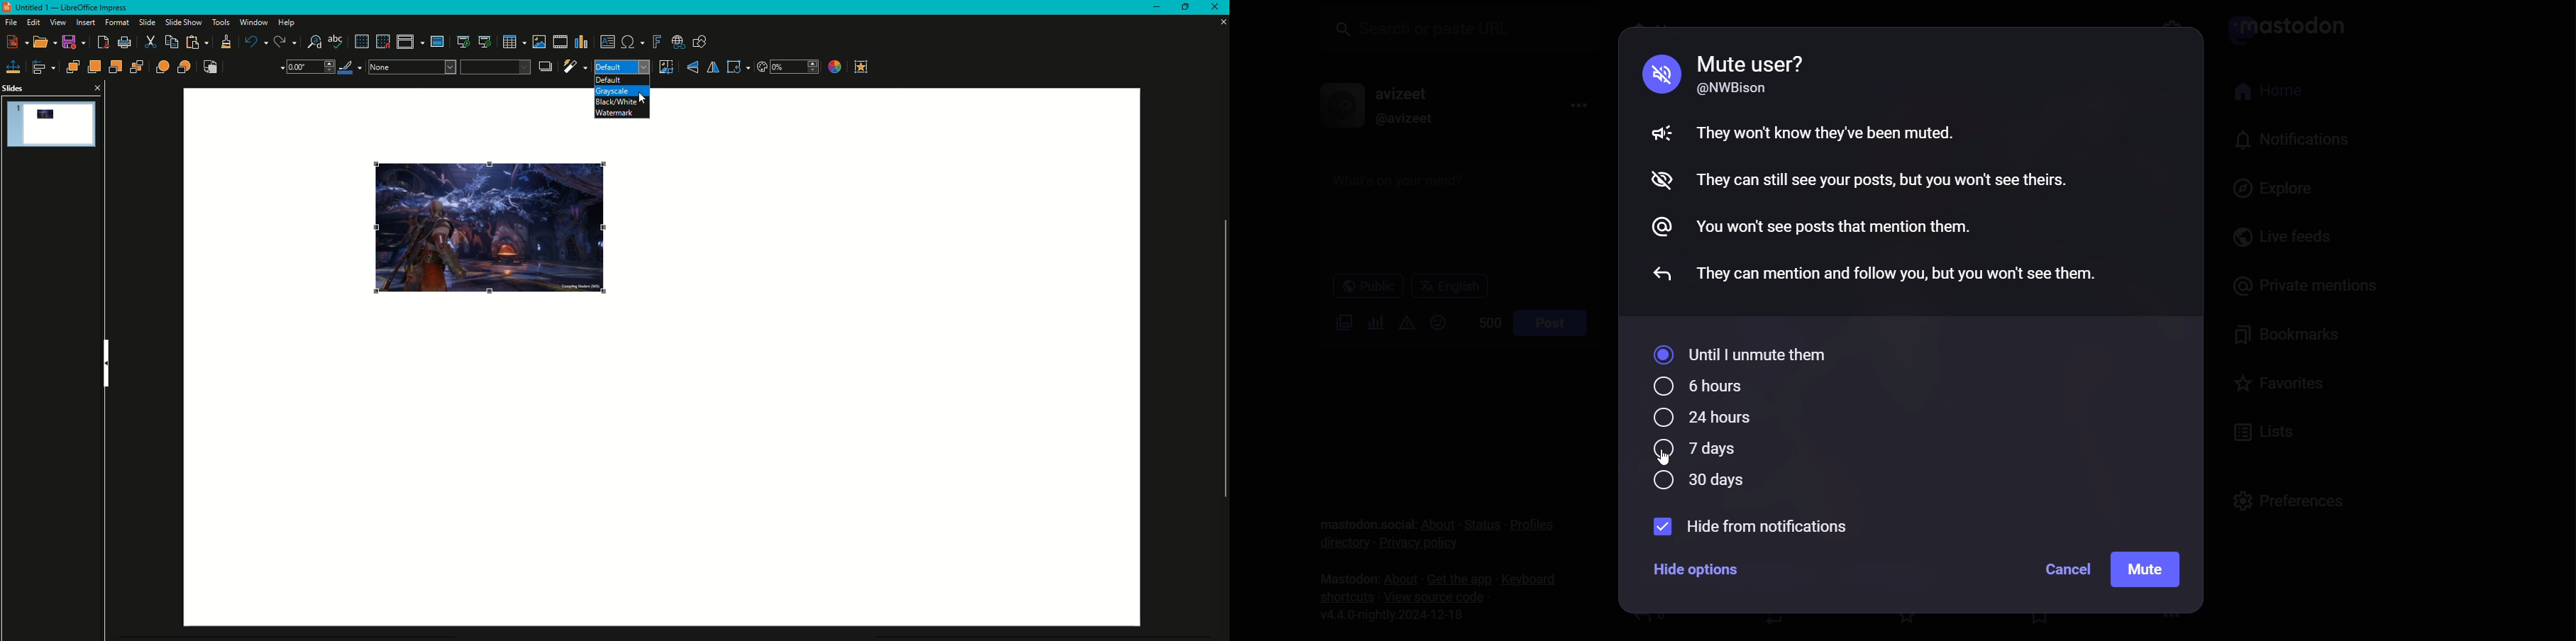 The image size is (2576, 644). Describe the element at coordinates (289, 22) in the screenshot. I see `Help` at that location.